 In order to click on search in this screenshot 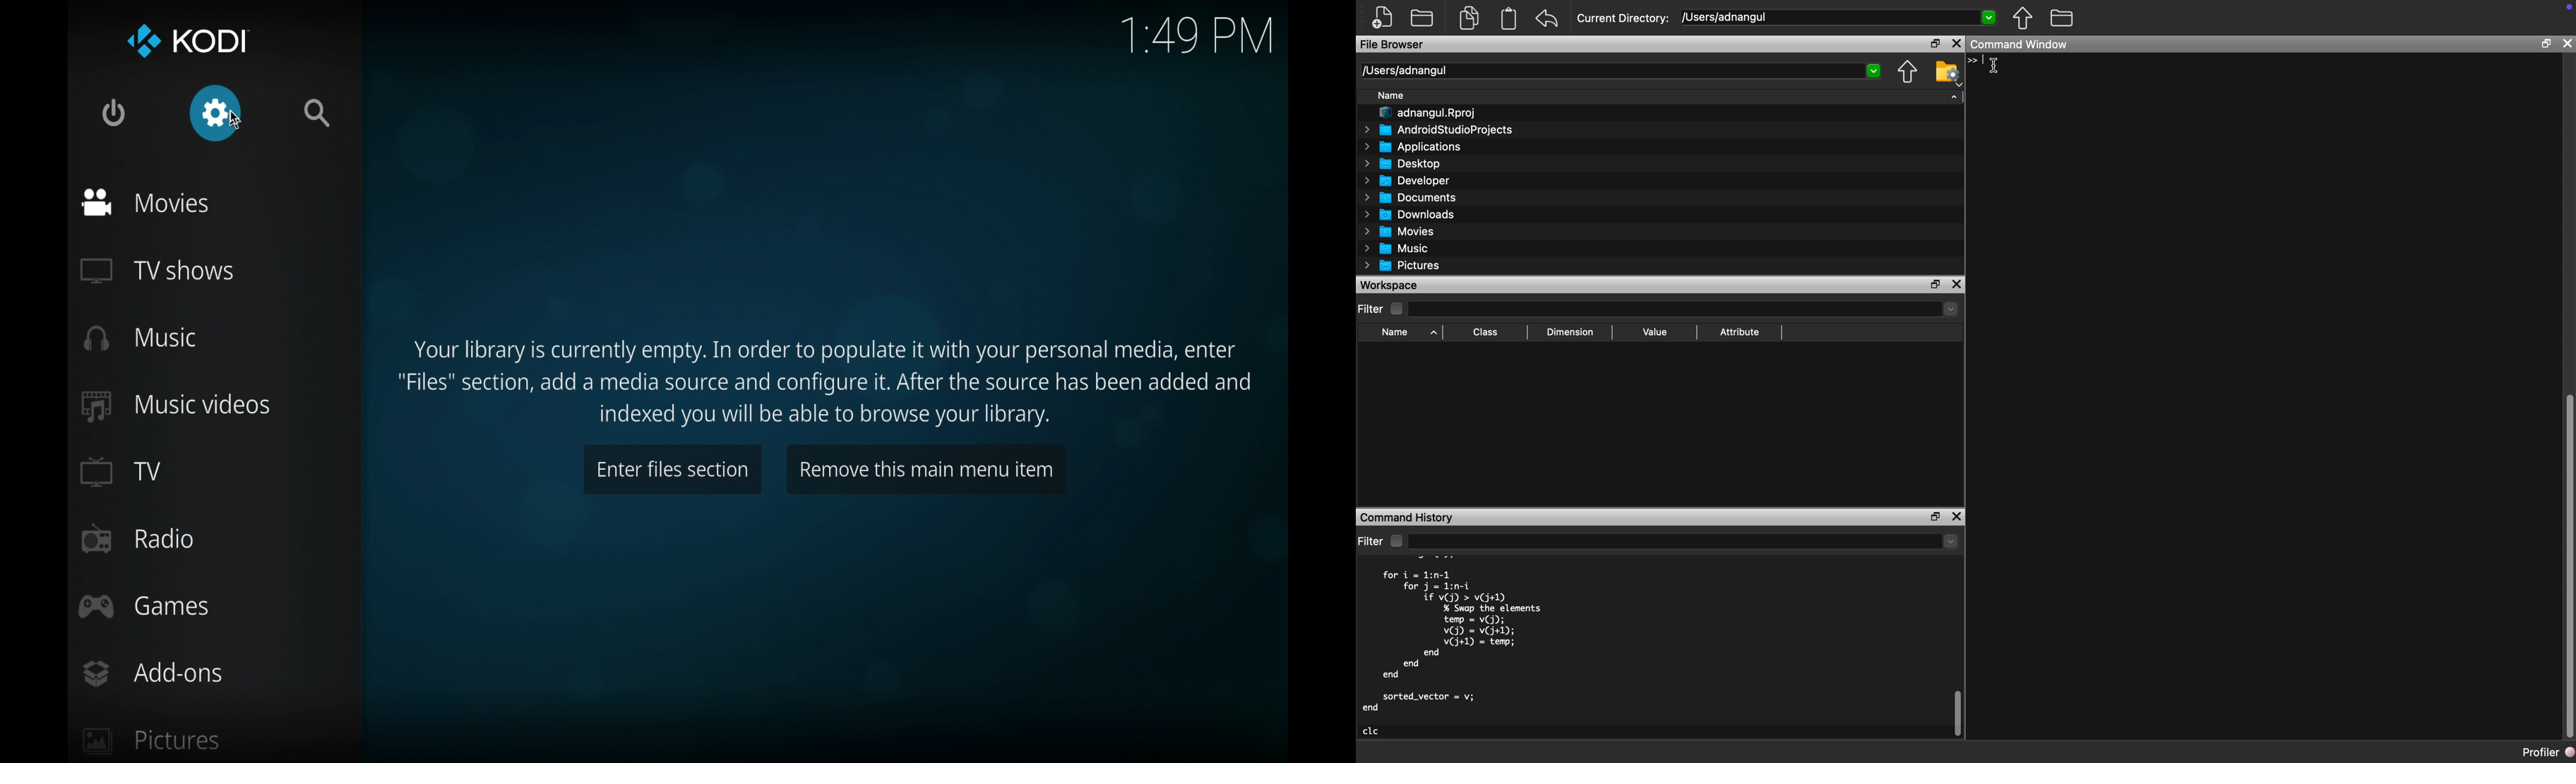, I will do `click(318, 112)`.